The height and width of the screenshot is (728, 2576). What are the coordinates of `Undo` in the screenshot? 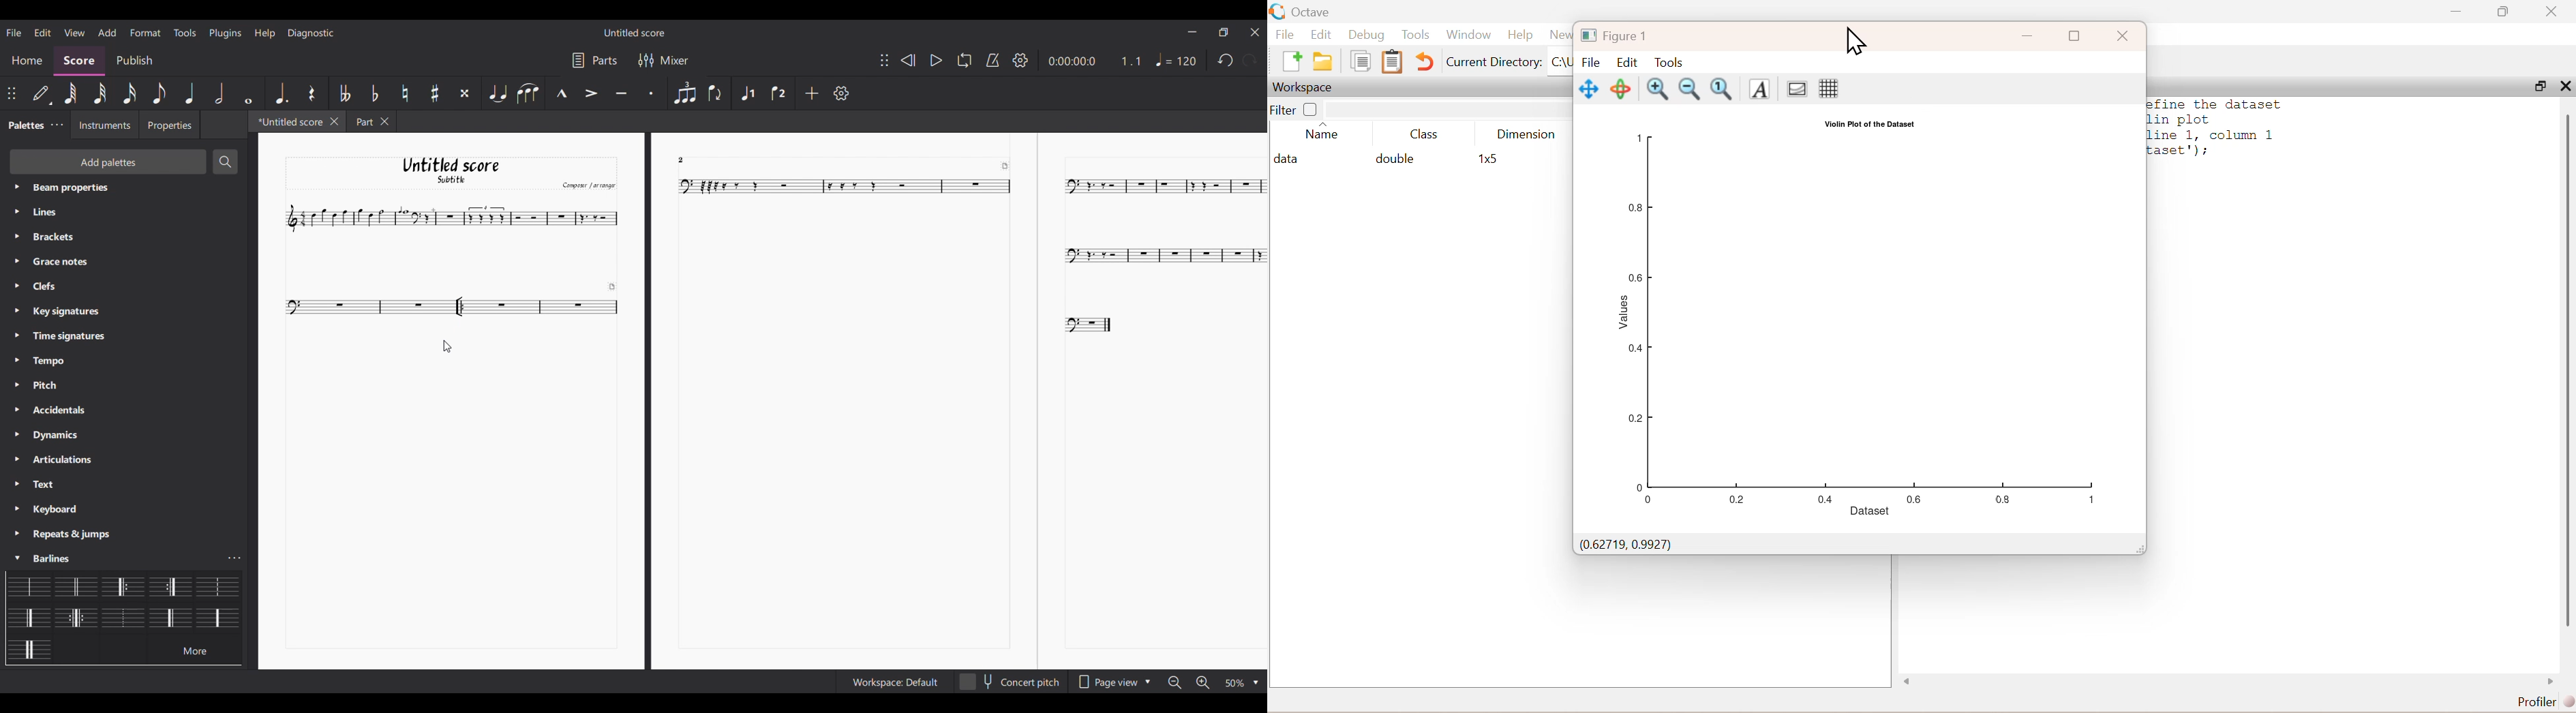 It's located at (1225, 60).